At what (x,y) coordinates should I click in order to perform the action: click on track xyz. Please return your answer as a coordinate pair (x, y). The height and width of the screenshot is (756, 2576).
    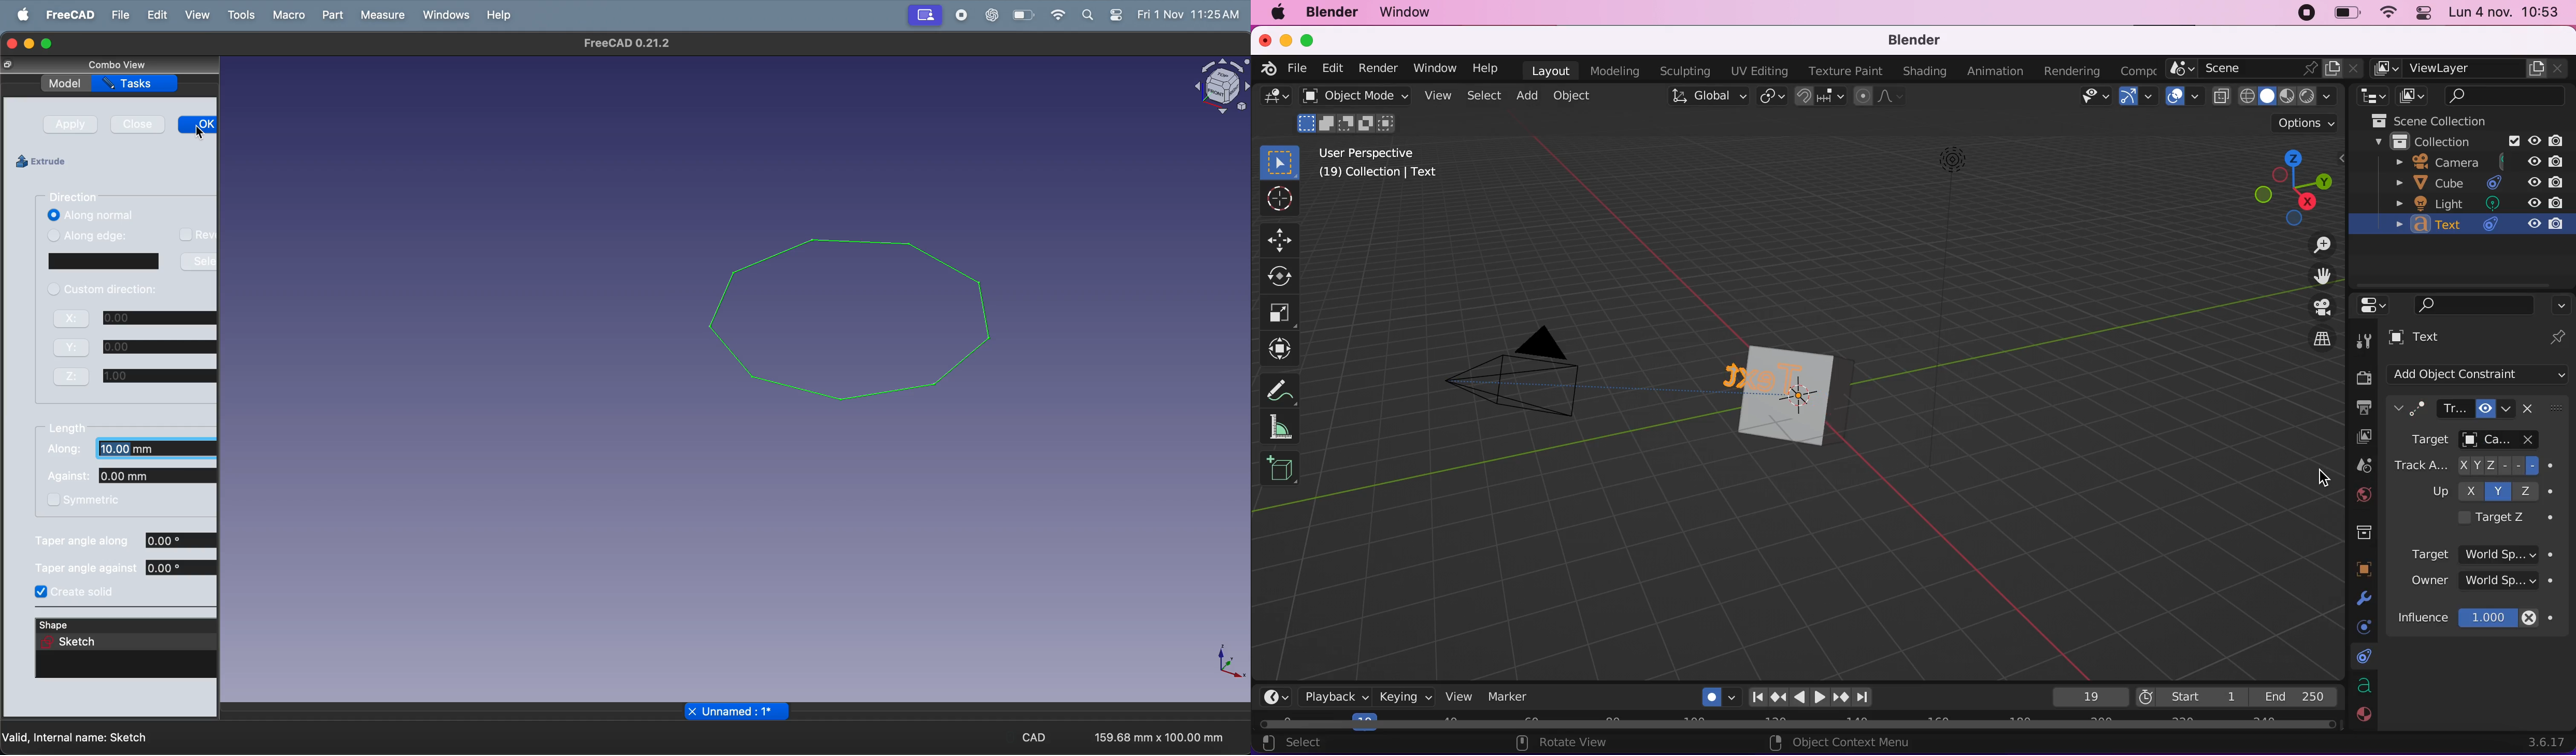
    Looking at the image, I should click on (2478, 466).